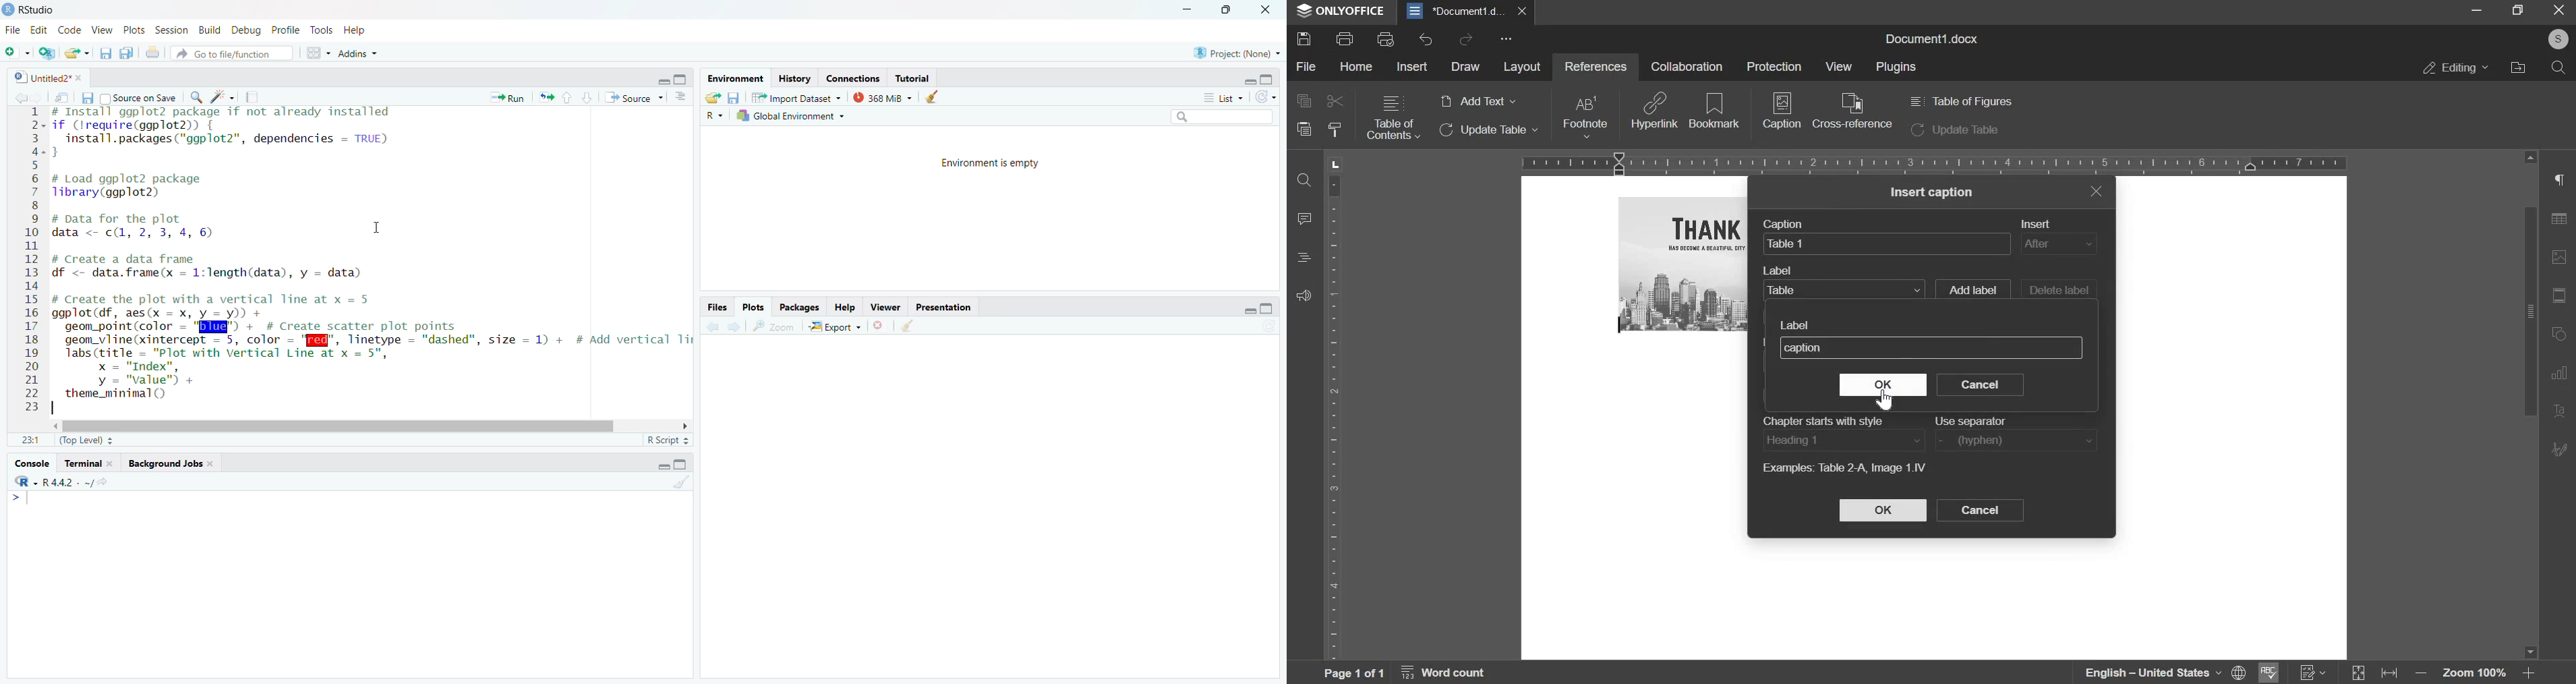  What do you see at coordinates (38, 30) in the screenshot?
I see `Edit` at bounding box center [38, 30].